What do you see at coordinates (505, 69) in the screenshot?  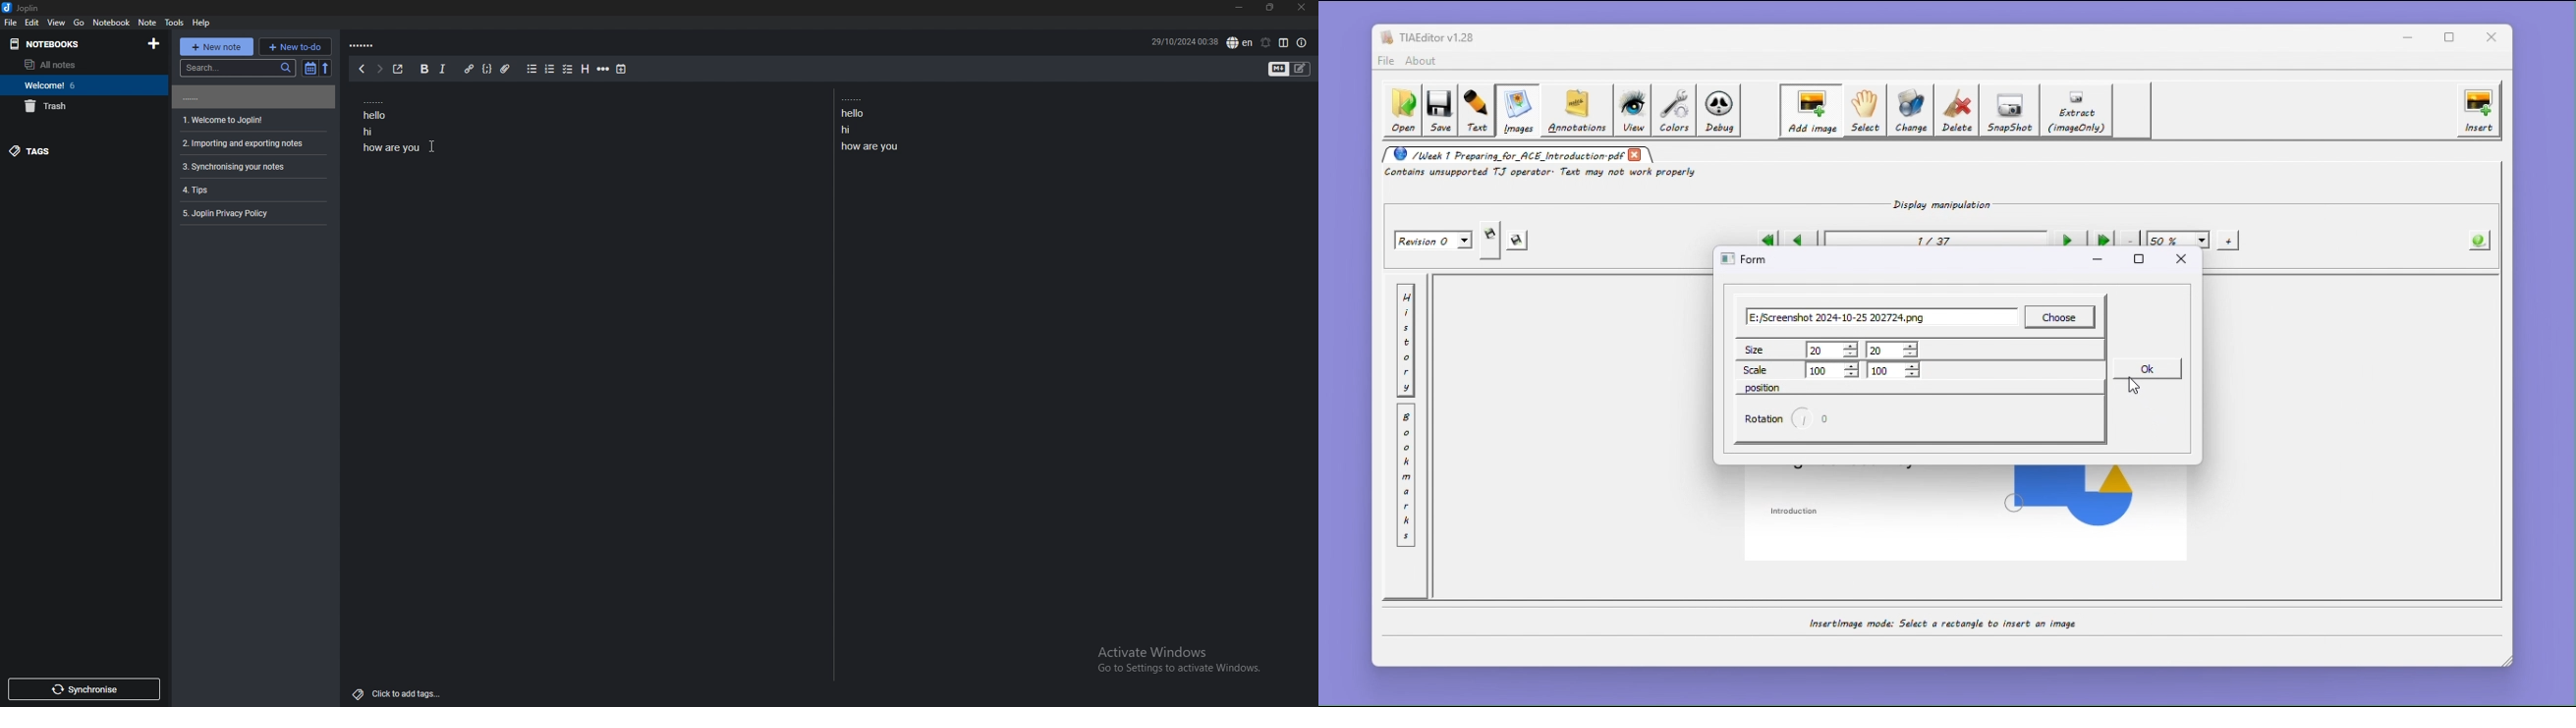 I see `add attachment` at bounding box center [505, 69].